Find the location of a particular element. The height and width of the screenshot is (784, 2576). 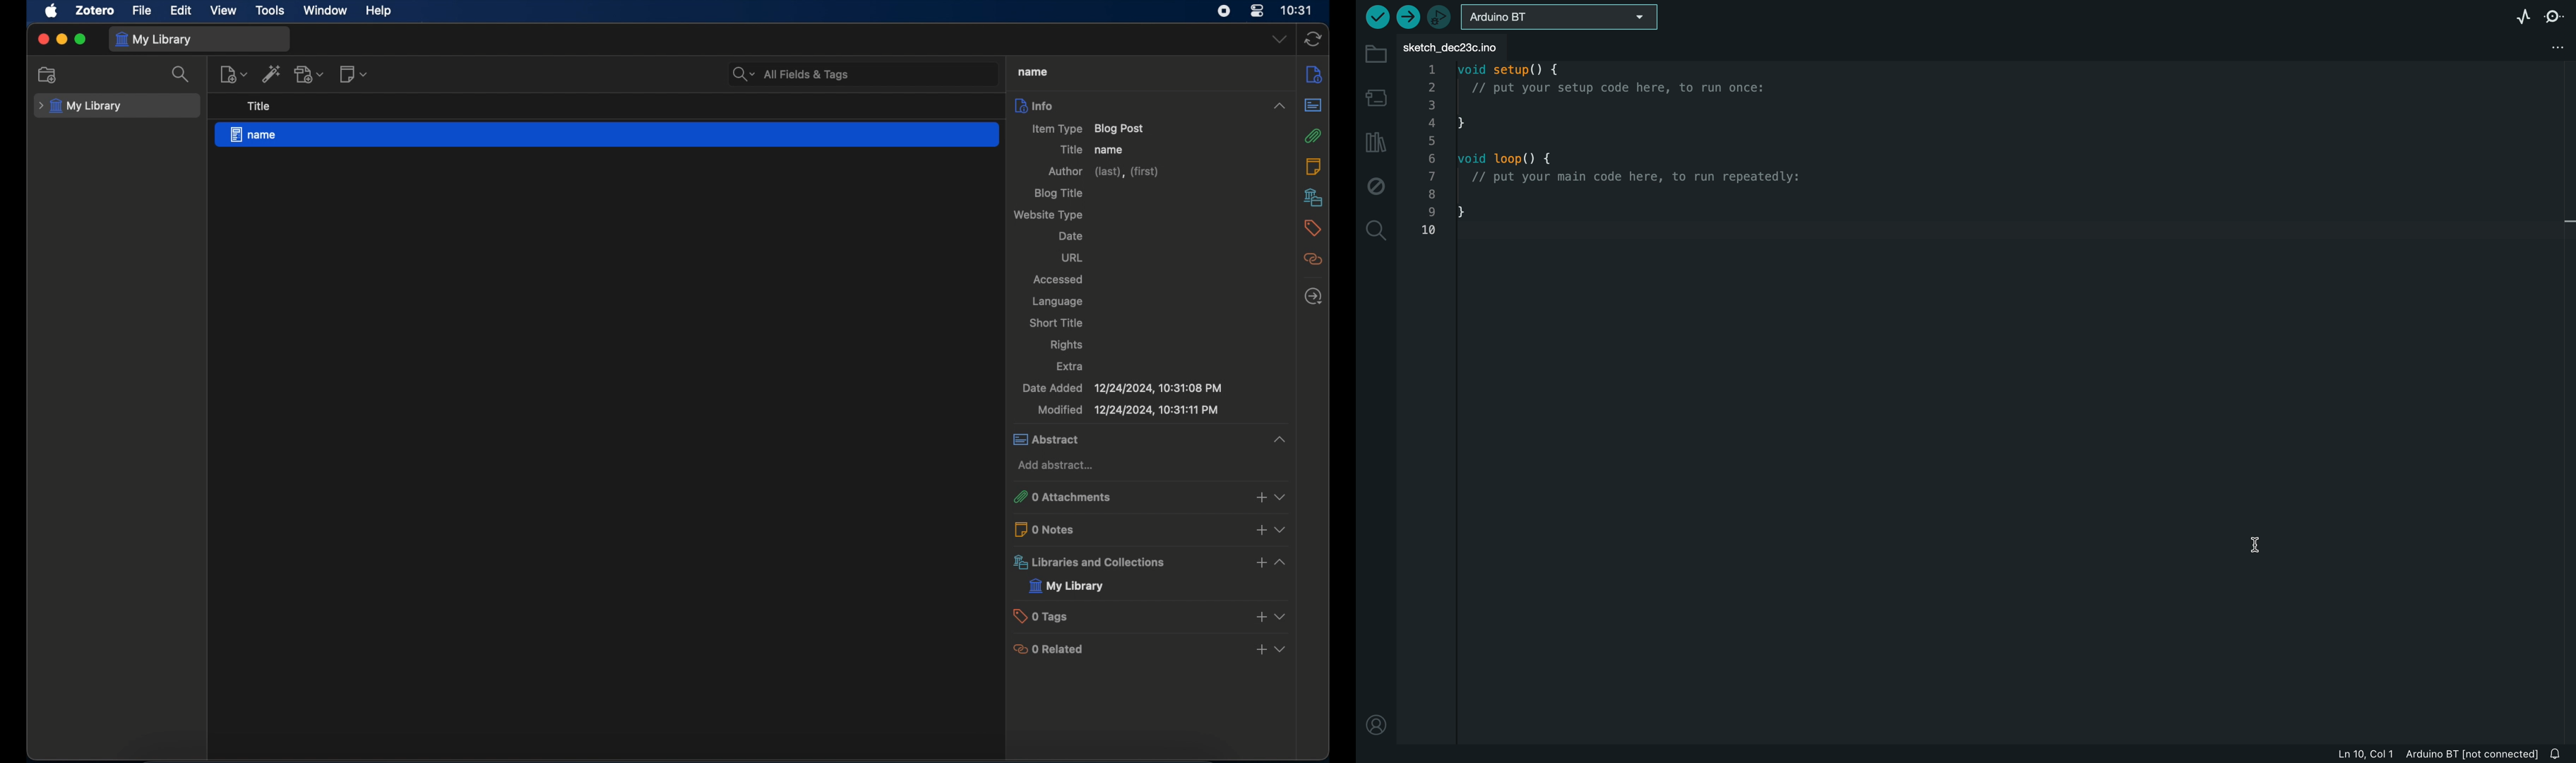

my library is located at coordinates (1067, 586).